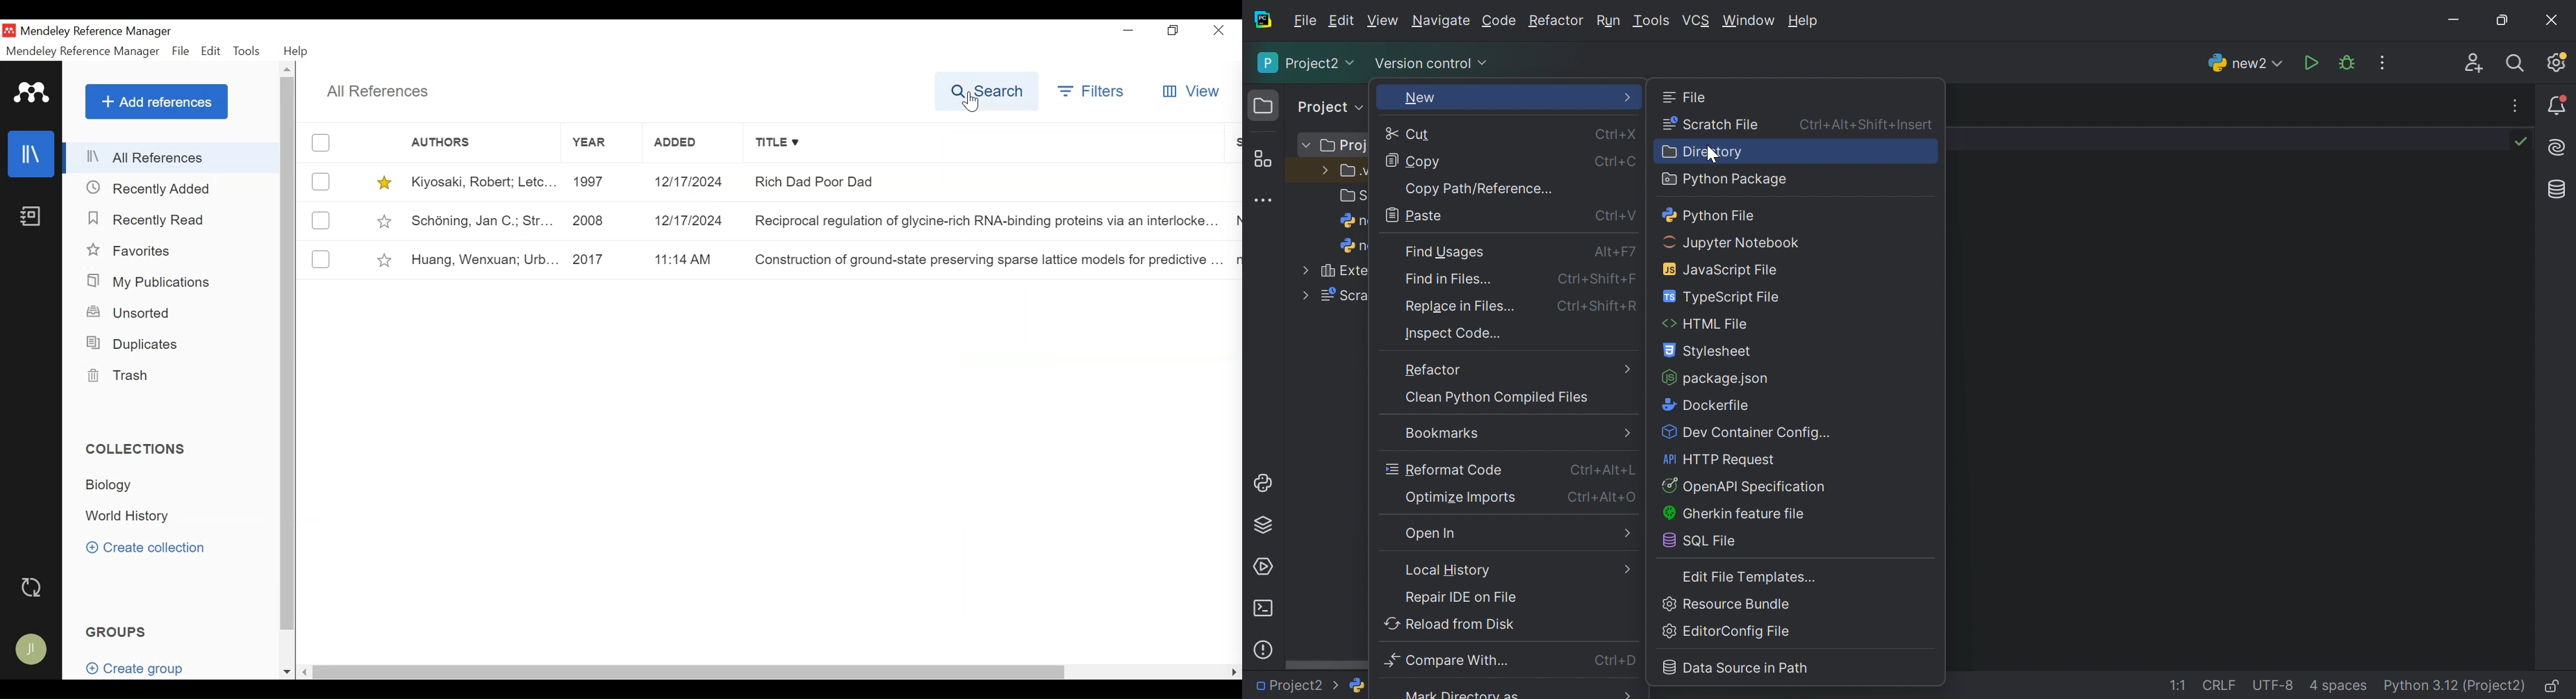 This screenshot has height=700, width=2576. I want to click on Version control, so click(1433, 65).